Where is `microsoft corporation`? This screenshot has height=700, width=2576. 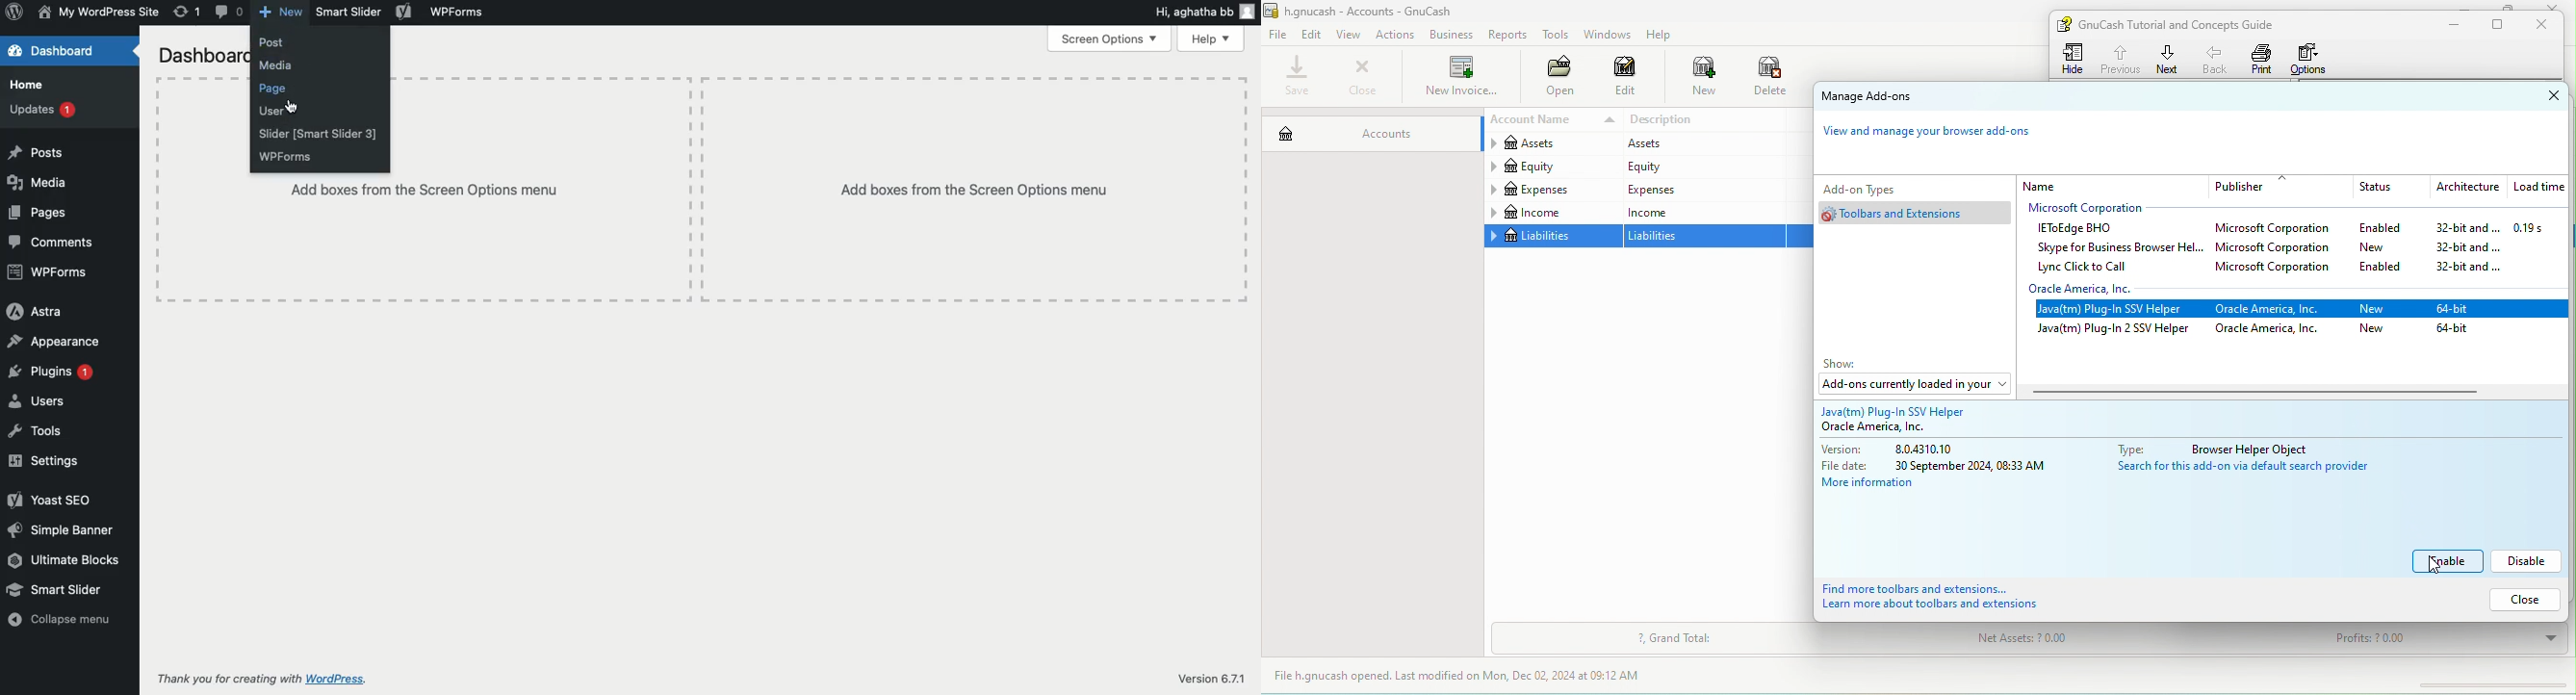
microsoft corporation is located at coordinates (2098, 209).